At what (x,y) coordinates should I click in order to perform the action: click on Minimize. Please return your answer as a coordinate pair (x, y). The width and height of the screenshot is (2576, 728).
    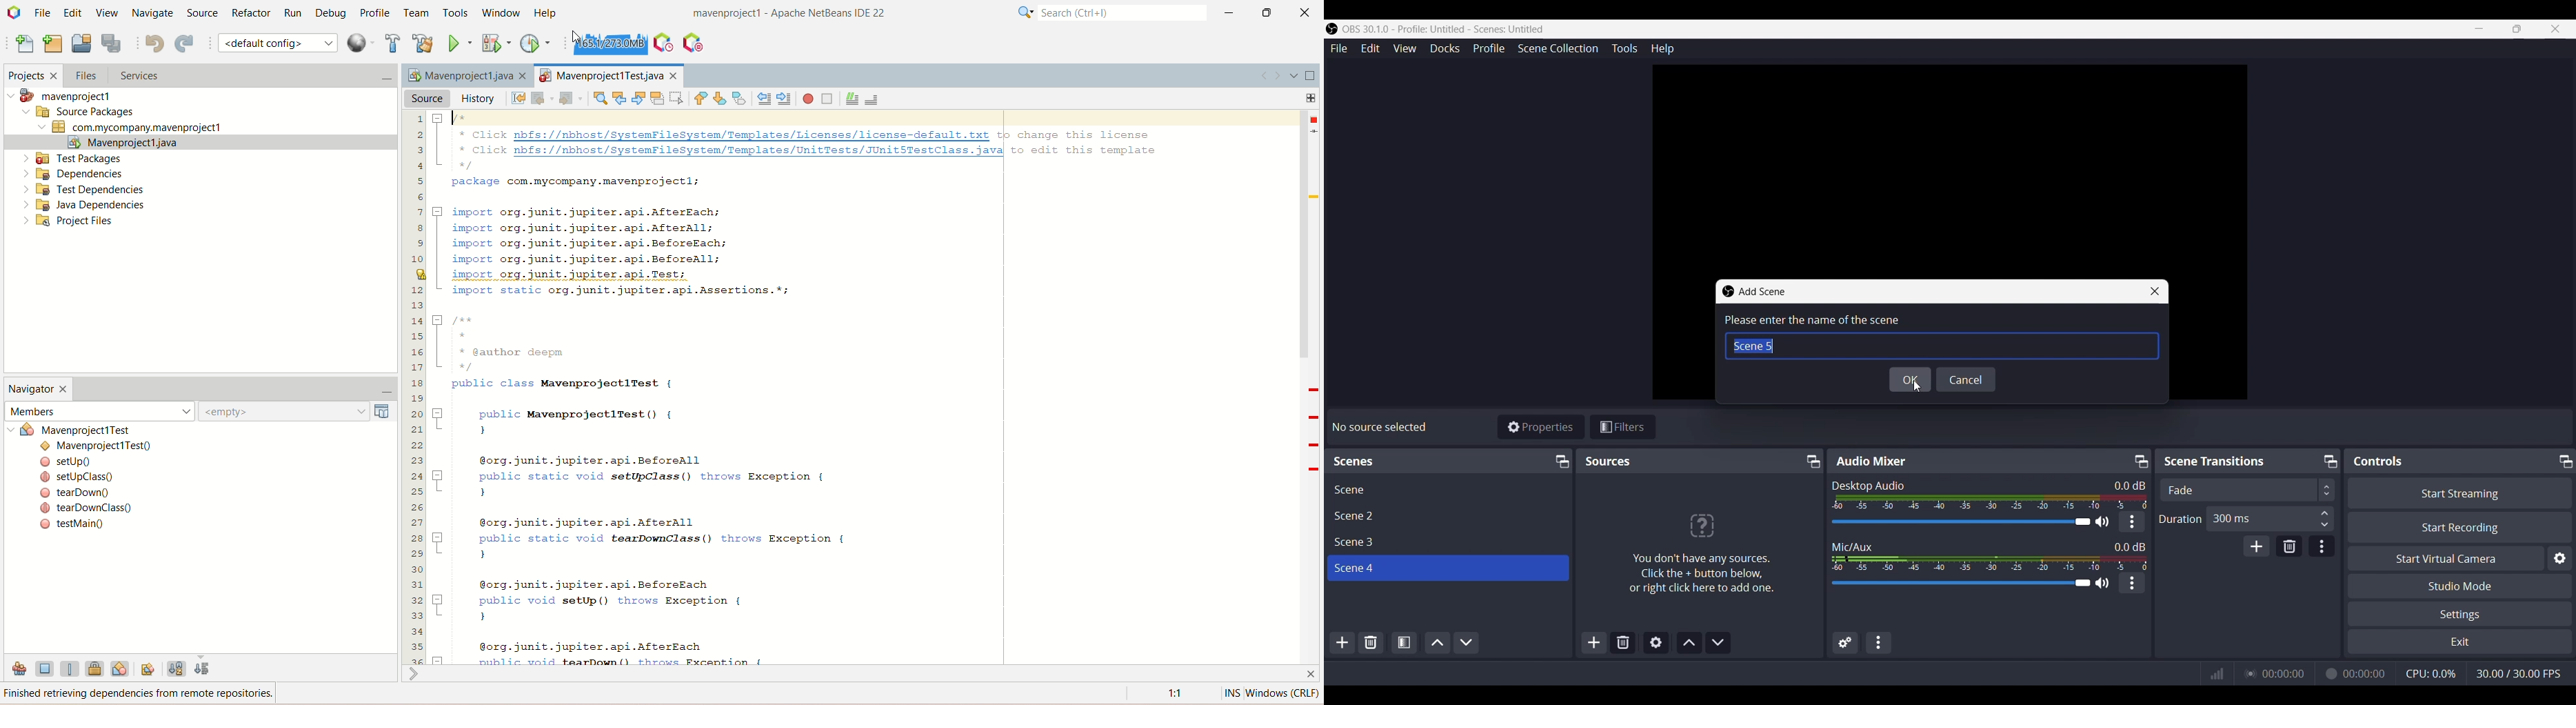
    Looking at the image, I should click on (2564, 460).